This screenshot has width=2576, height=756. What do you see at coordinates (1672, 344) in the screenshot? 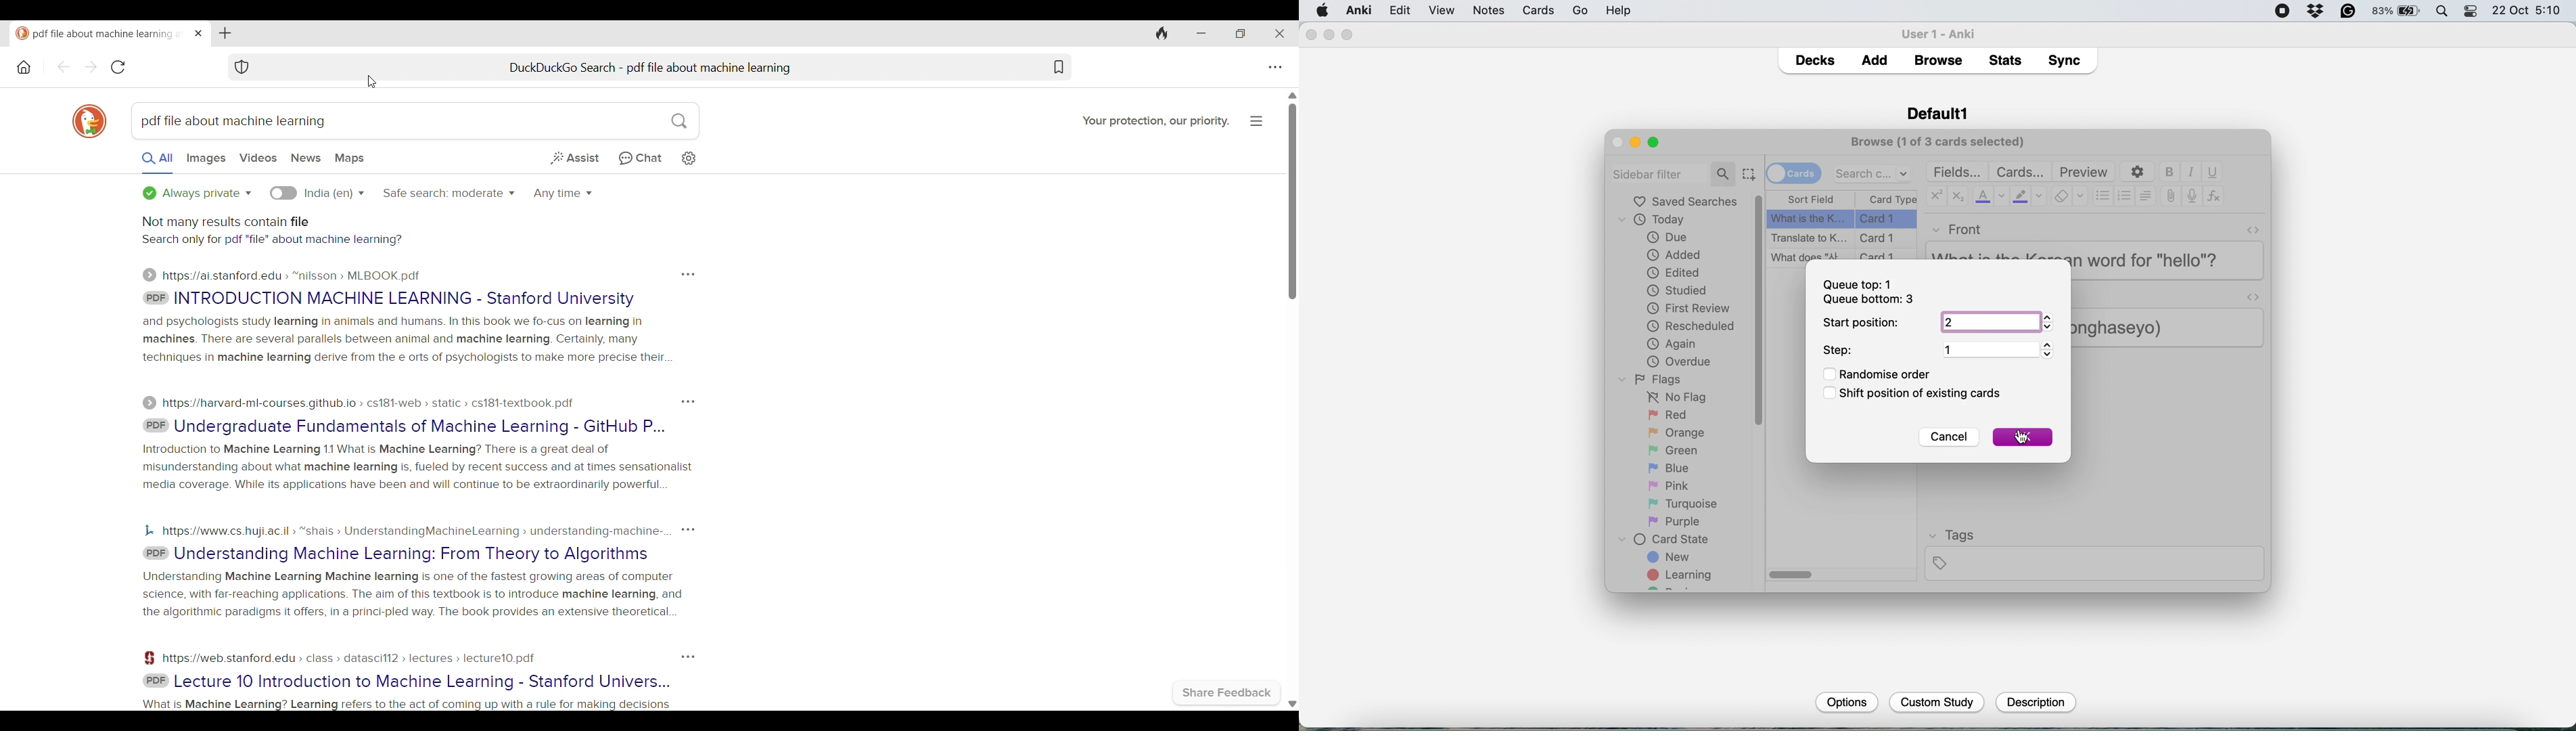
I see `again` at bounding box center [1672, 344].